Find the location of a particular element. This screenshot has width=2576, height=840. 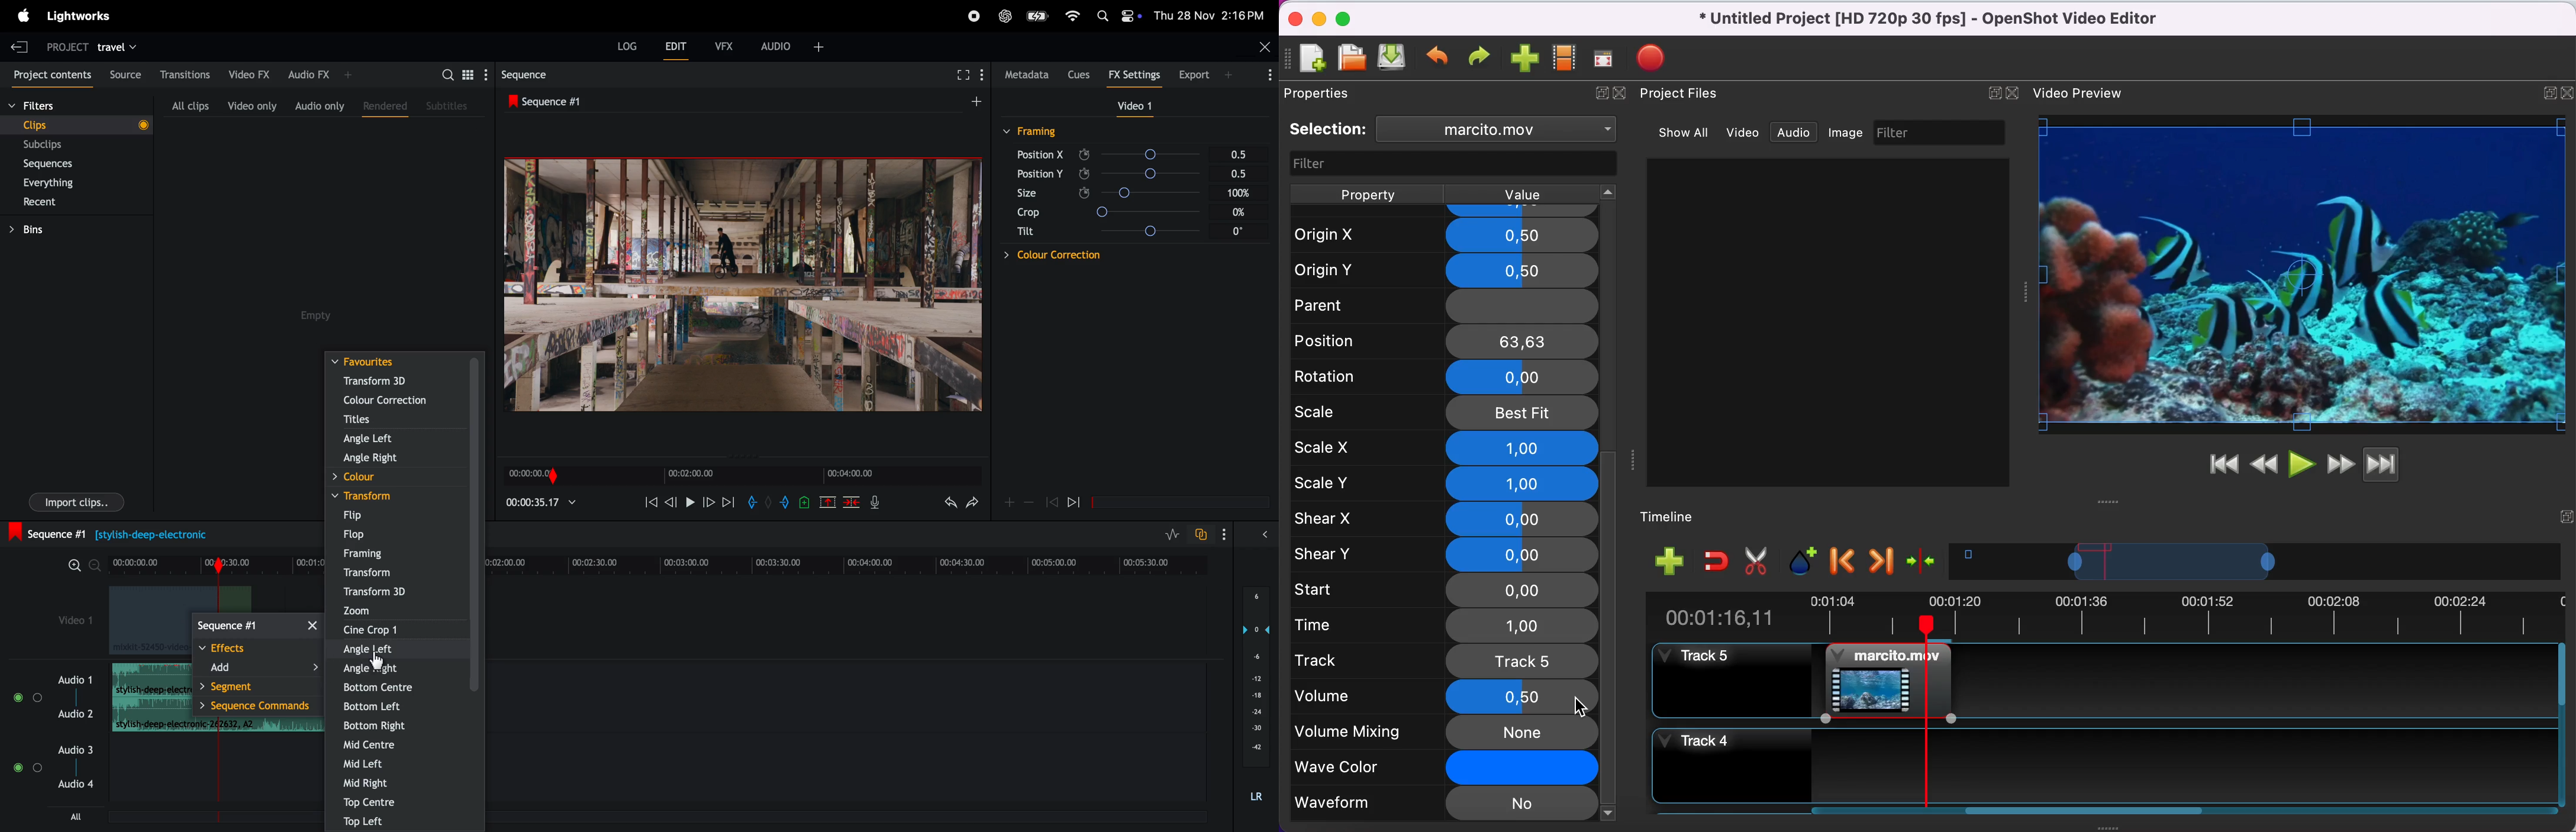

transform is located at coordinates (396, 496).